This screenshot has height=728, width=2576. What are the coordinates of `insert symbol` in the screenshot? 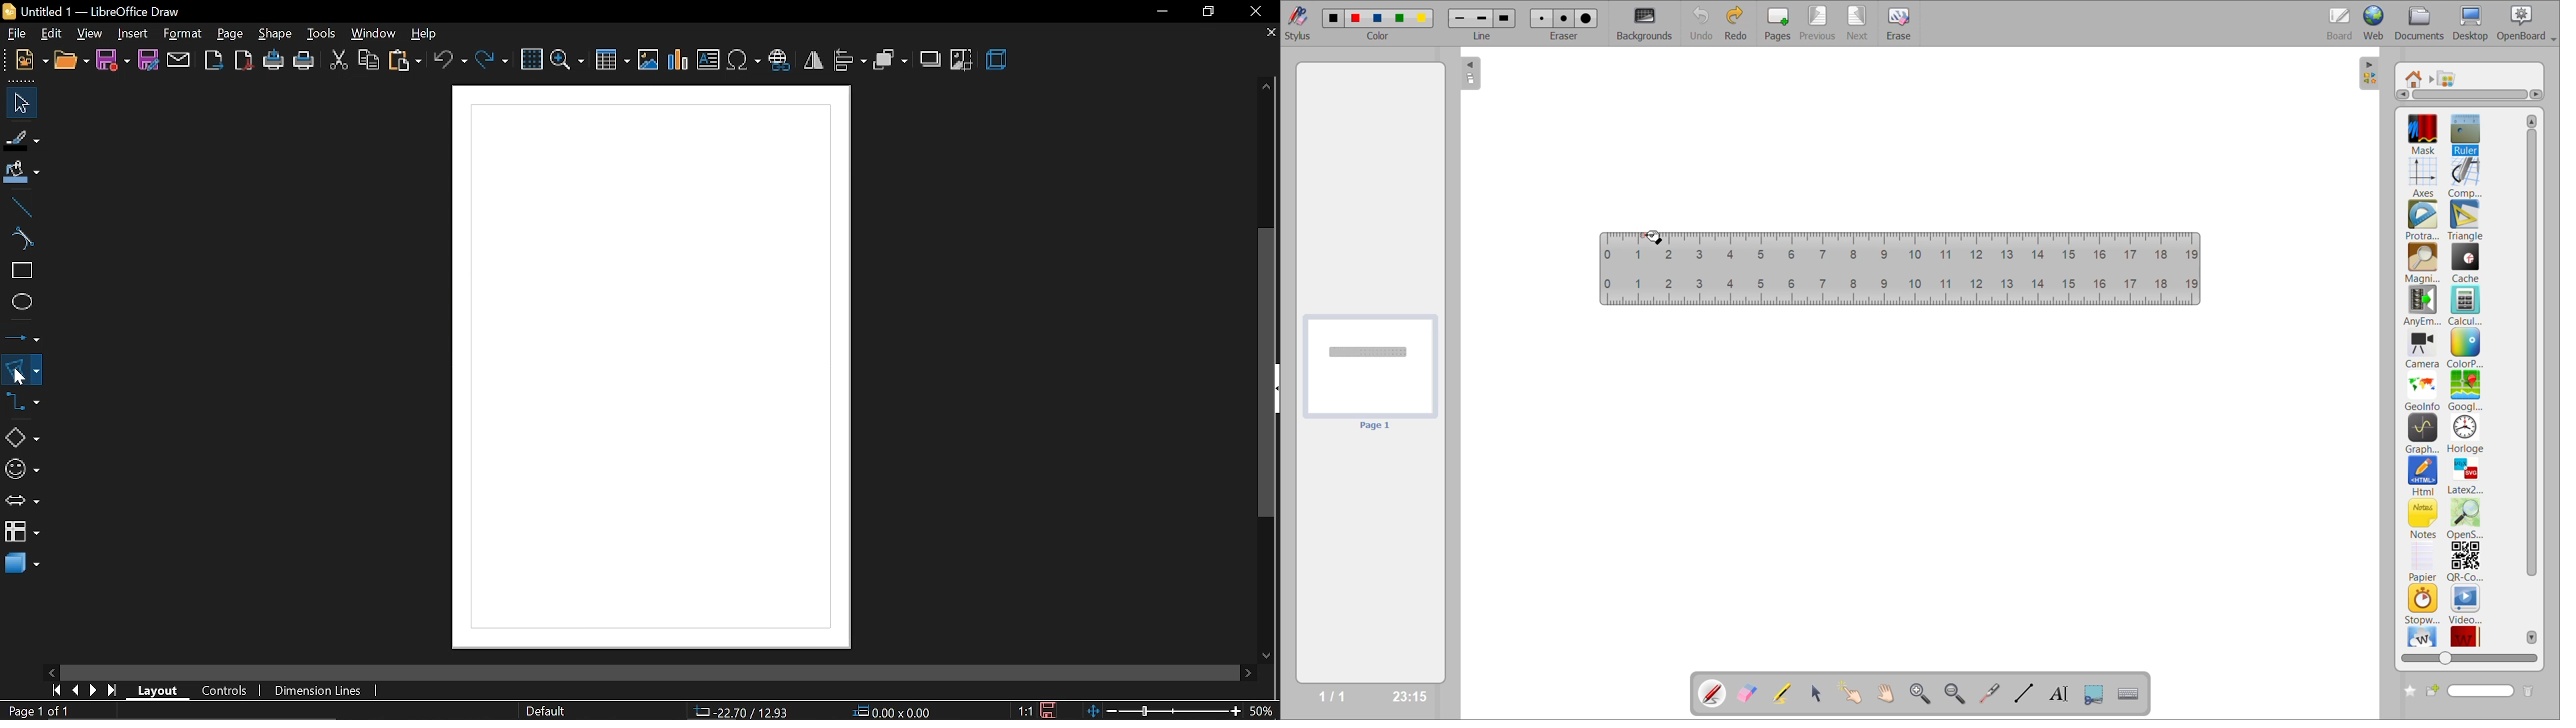 It's located at (743, 60).